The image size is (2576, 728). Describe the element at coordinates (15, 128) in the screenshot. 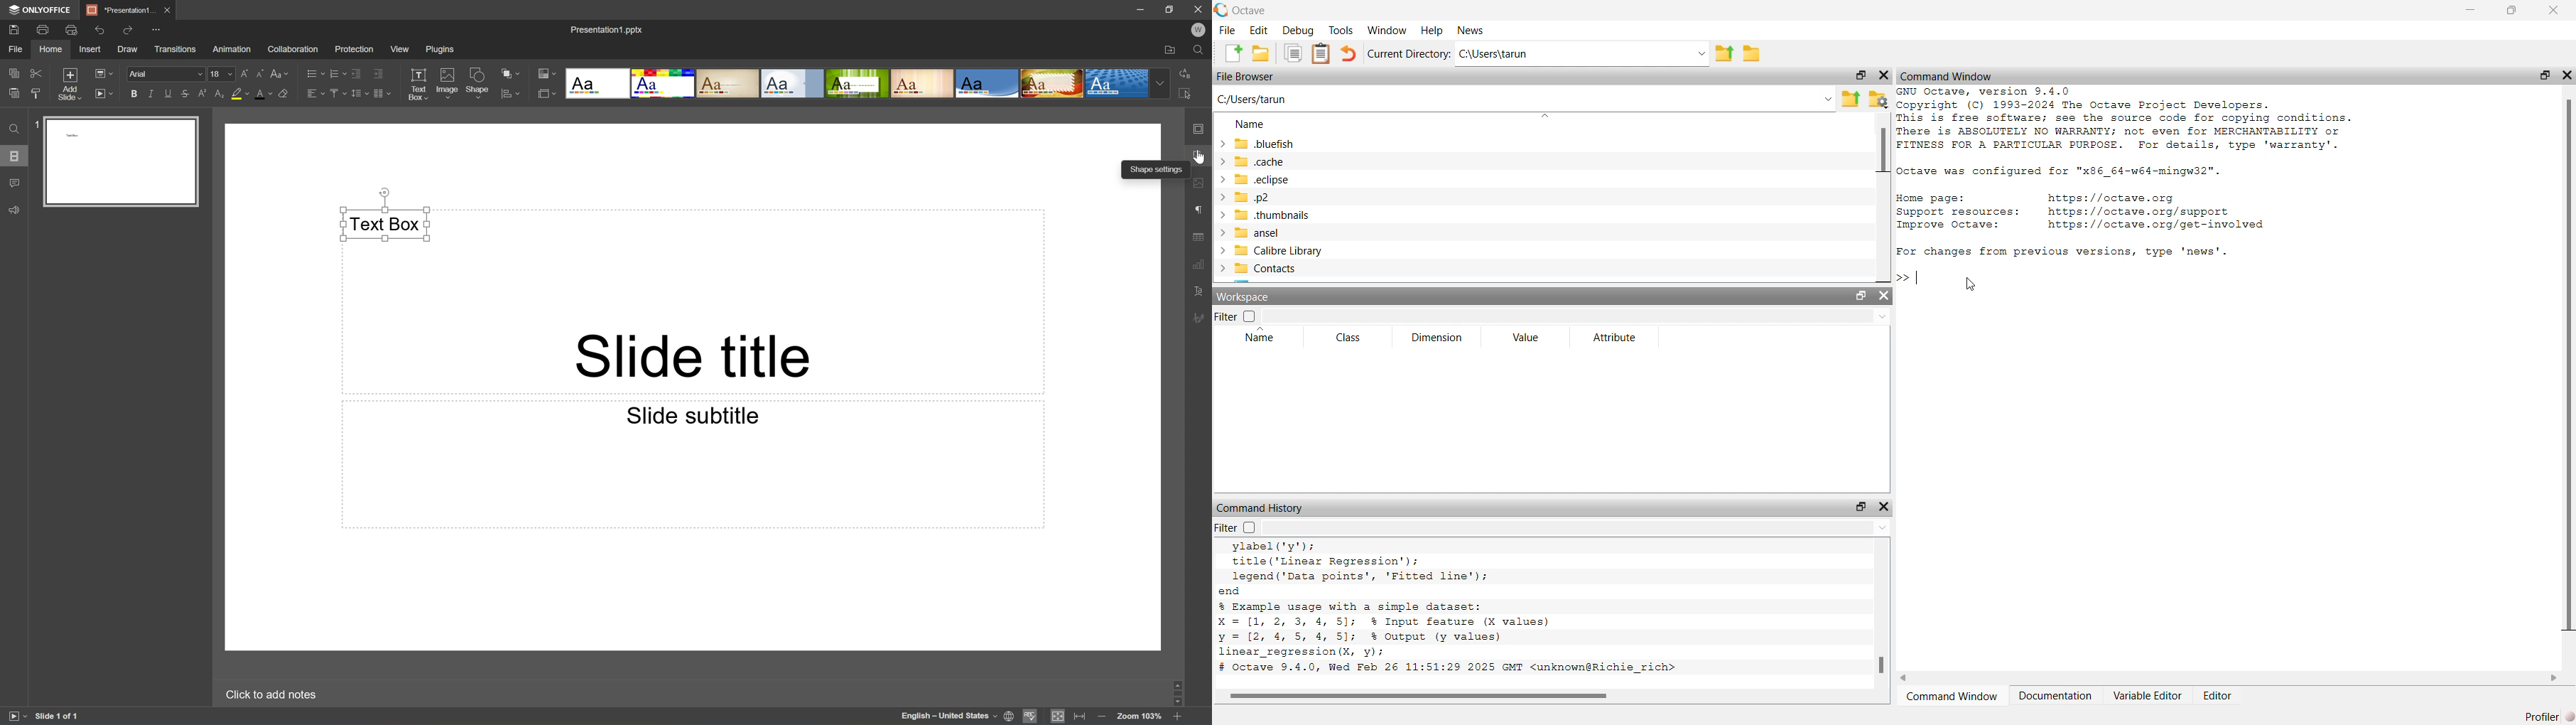

I see `Find` at that location.